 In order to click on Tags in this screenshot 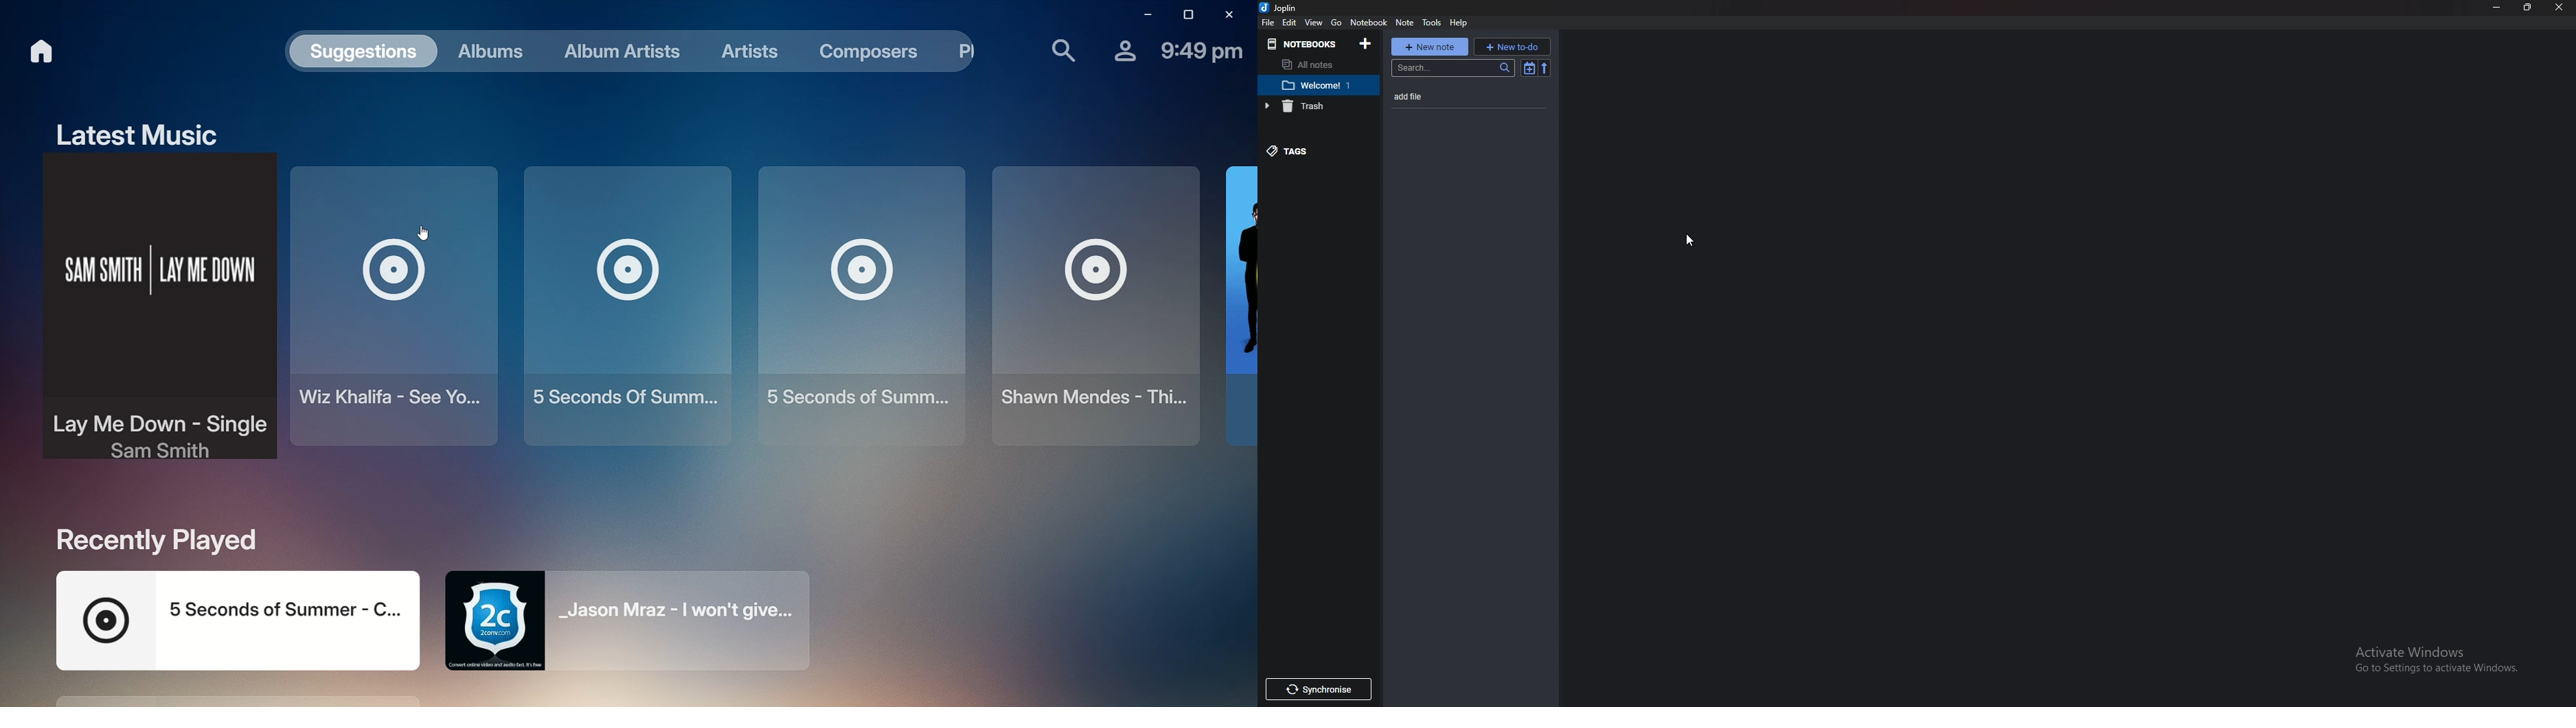, I will do `click(1308, 150)`.